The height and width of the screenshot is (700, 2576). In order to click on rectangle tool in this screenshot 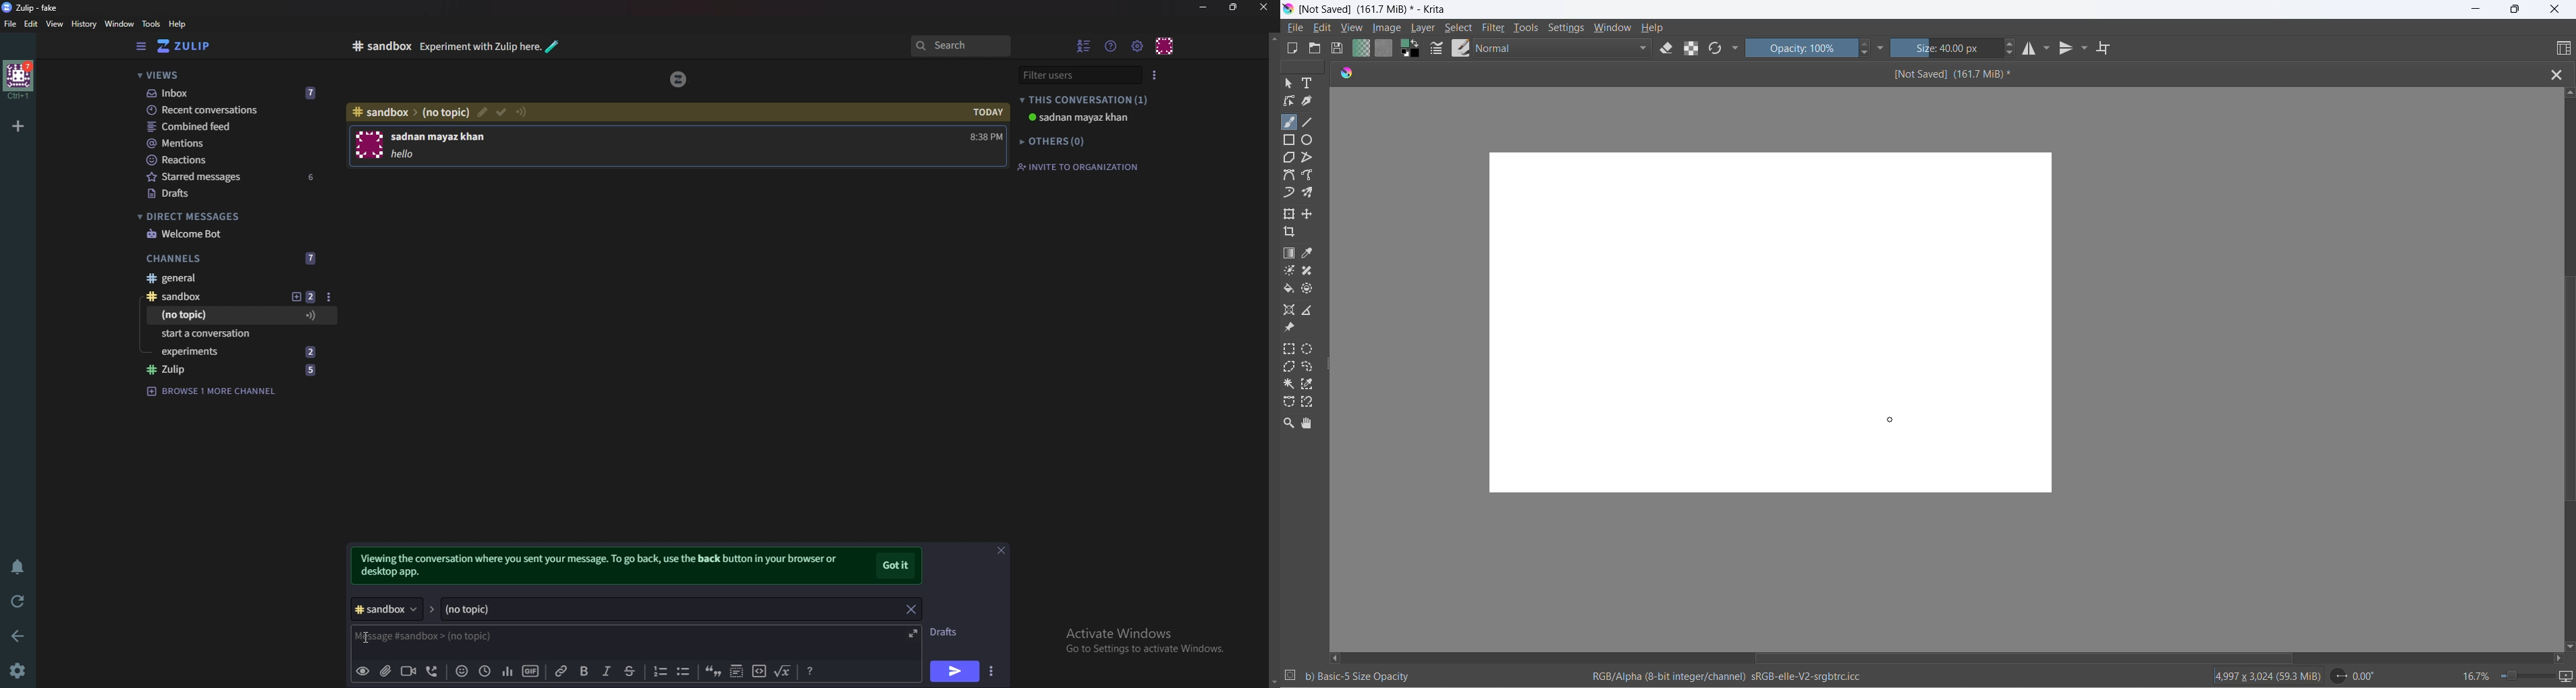, I will do `click(1291, 139)`.